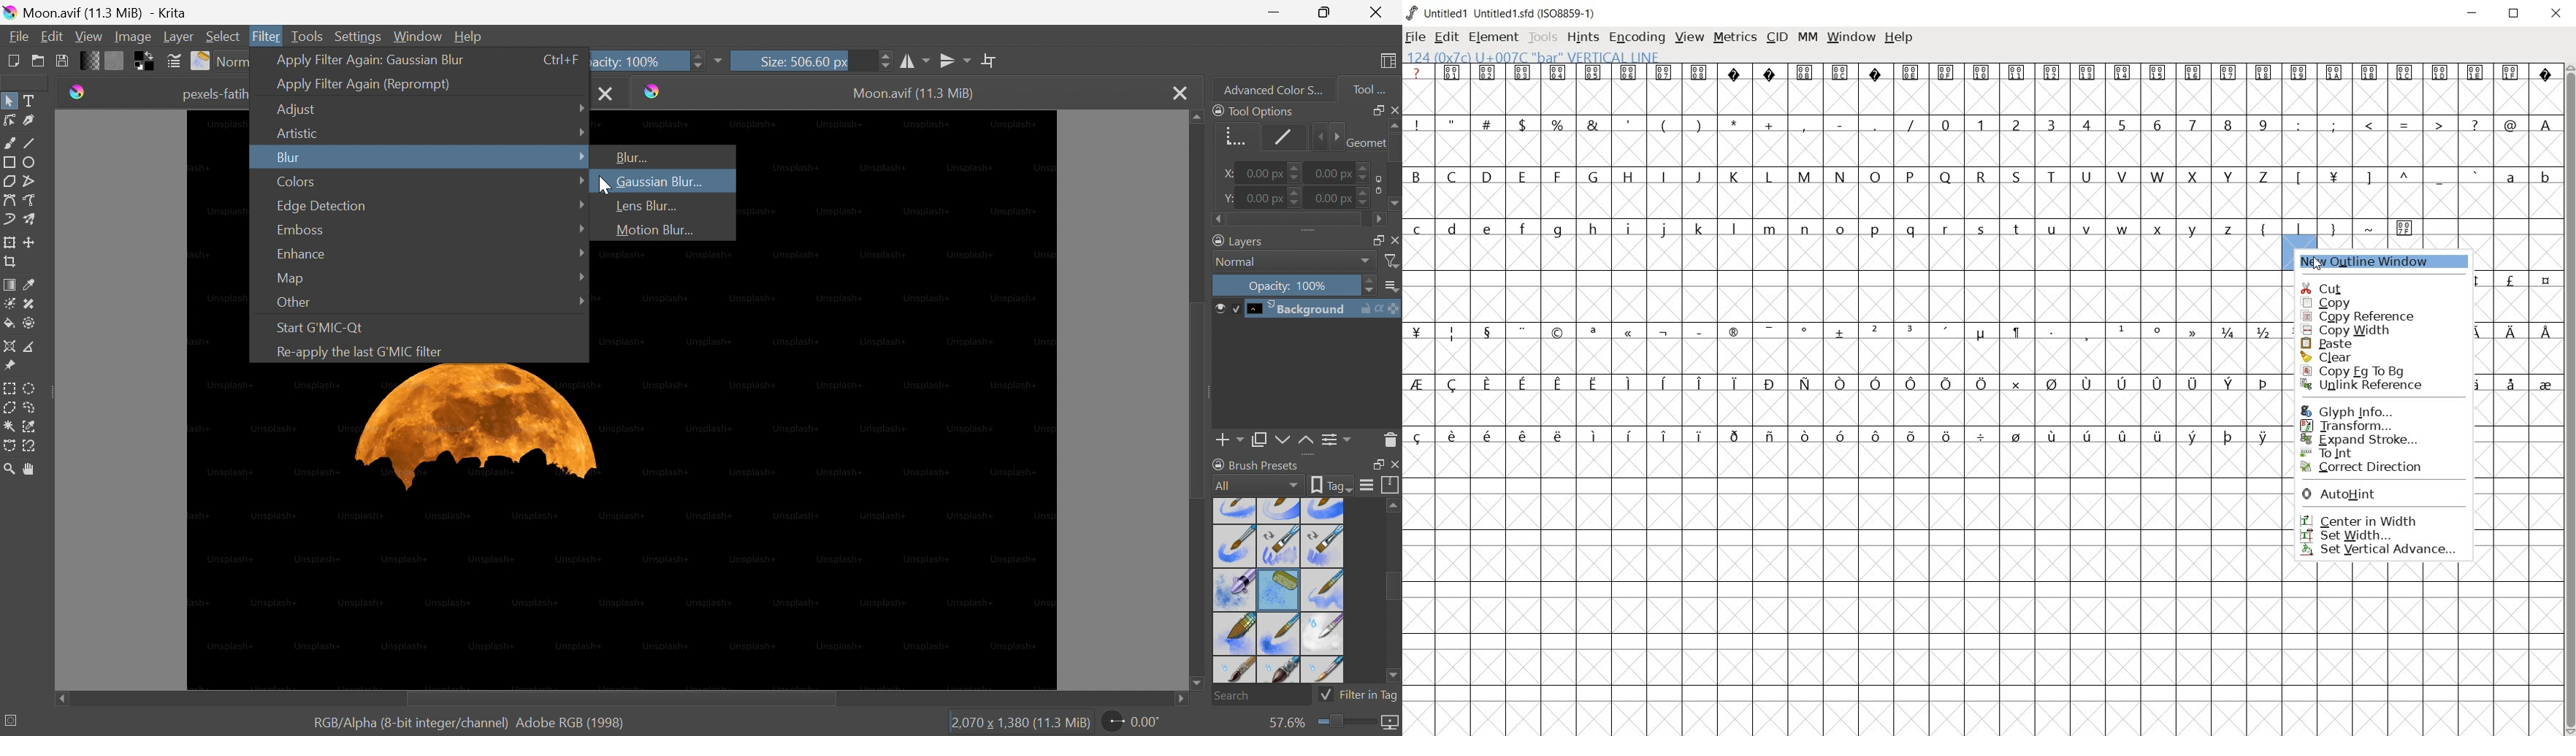 Image resolution: width=2576 pixels, height=756 pixels. I want to click on Stroke, so click(1280, 138).